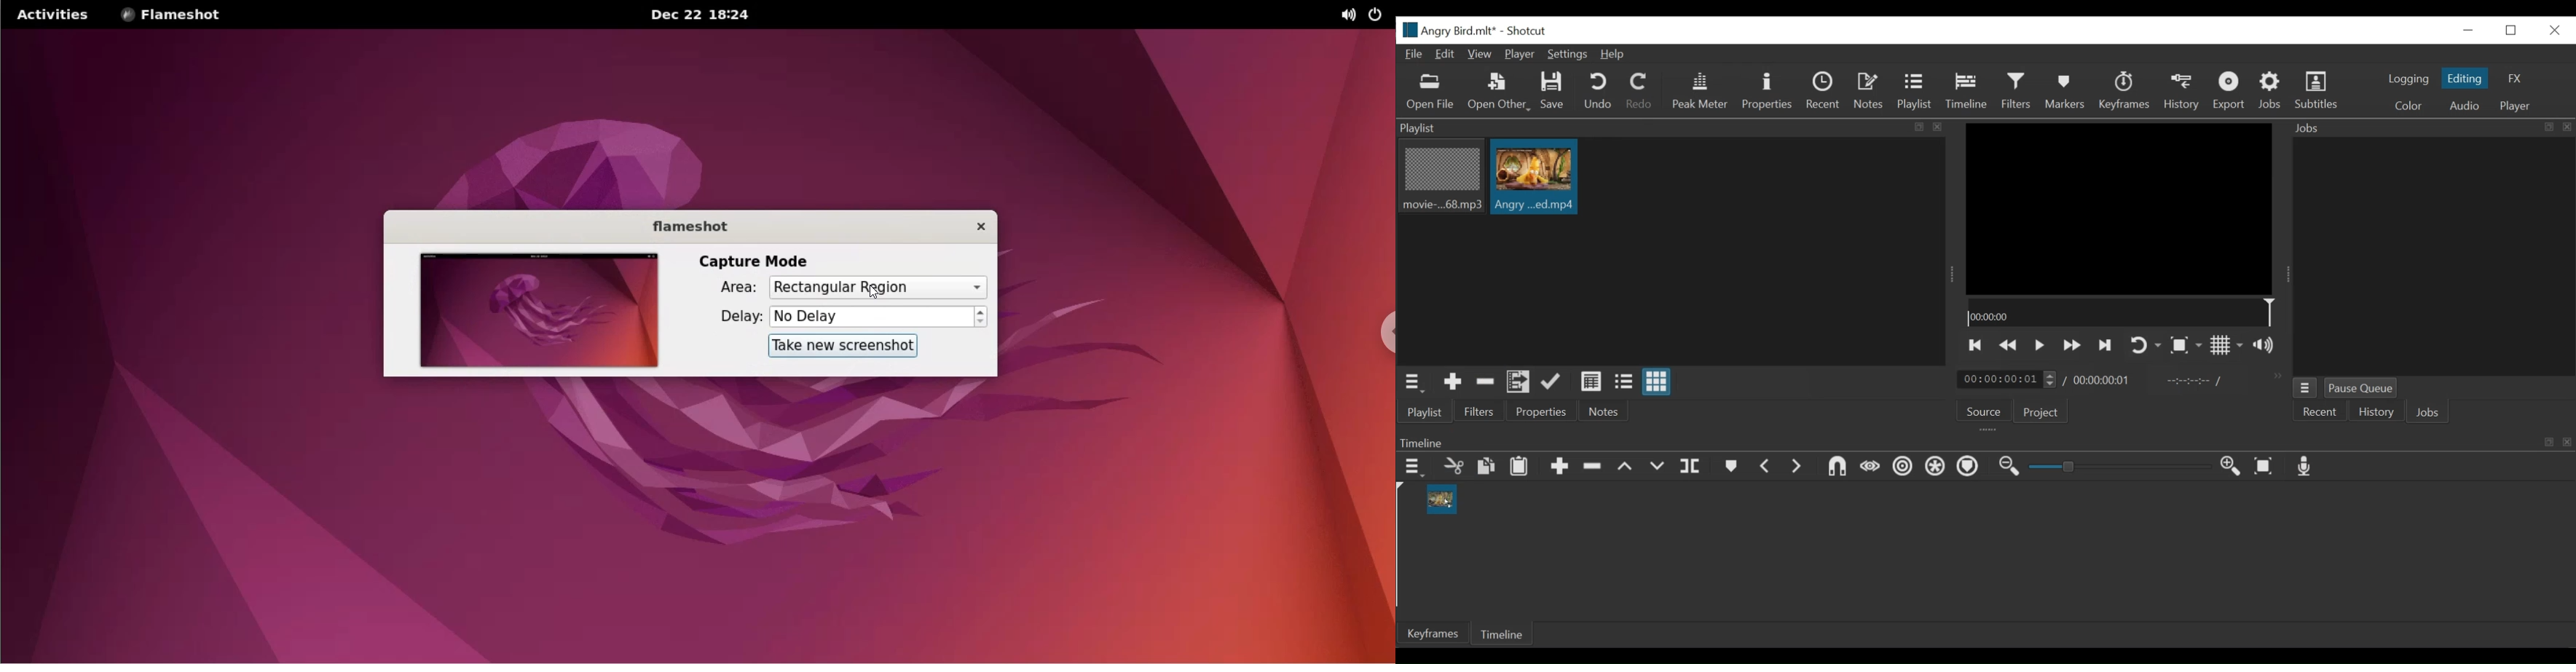 The height and width of the screenshot is (672, 2576). What do you see at coordinates (1558, 467) in the screenshot?
I see `Append` at bounding box center [1558, 467].